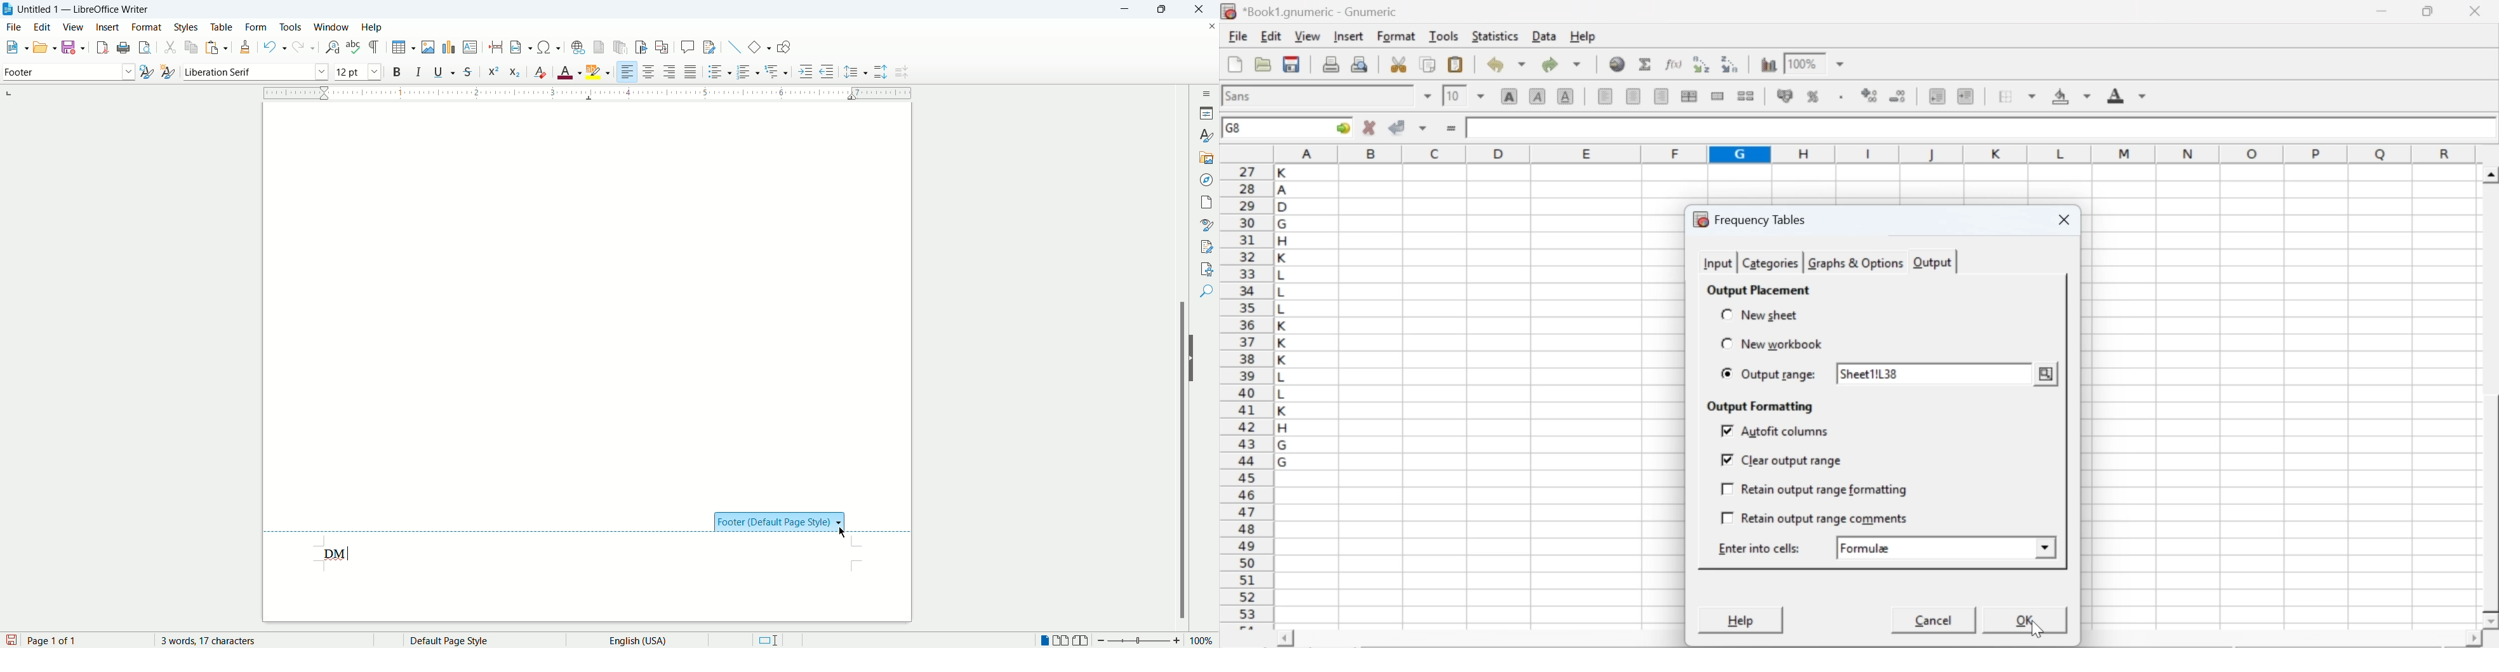  Describe the element at coordinates (1566, 95) in the screenshot. I see `underline` at that location.